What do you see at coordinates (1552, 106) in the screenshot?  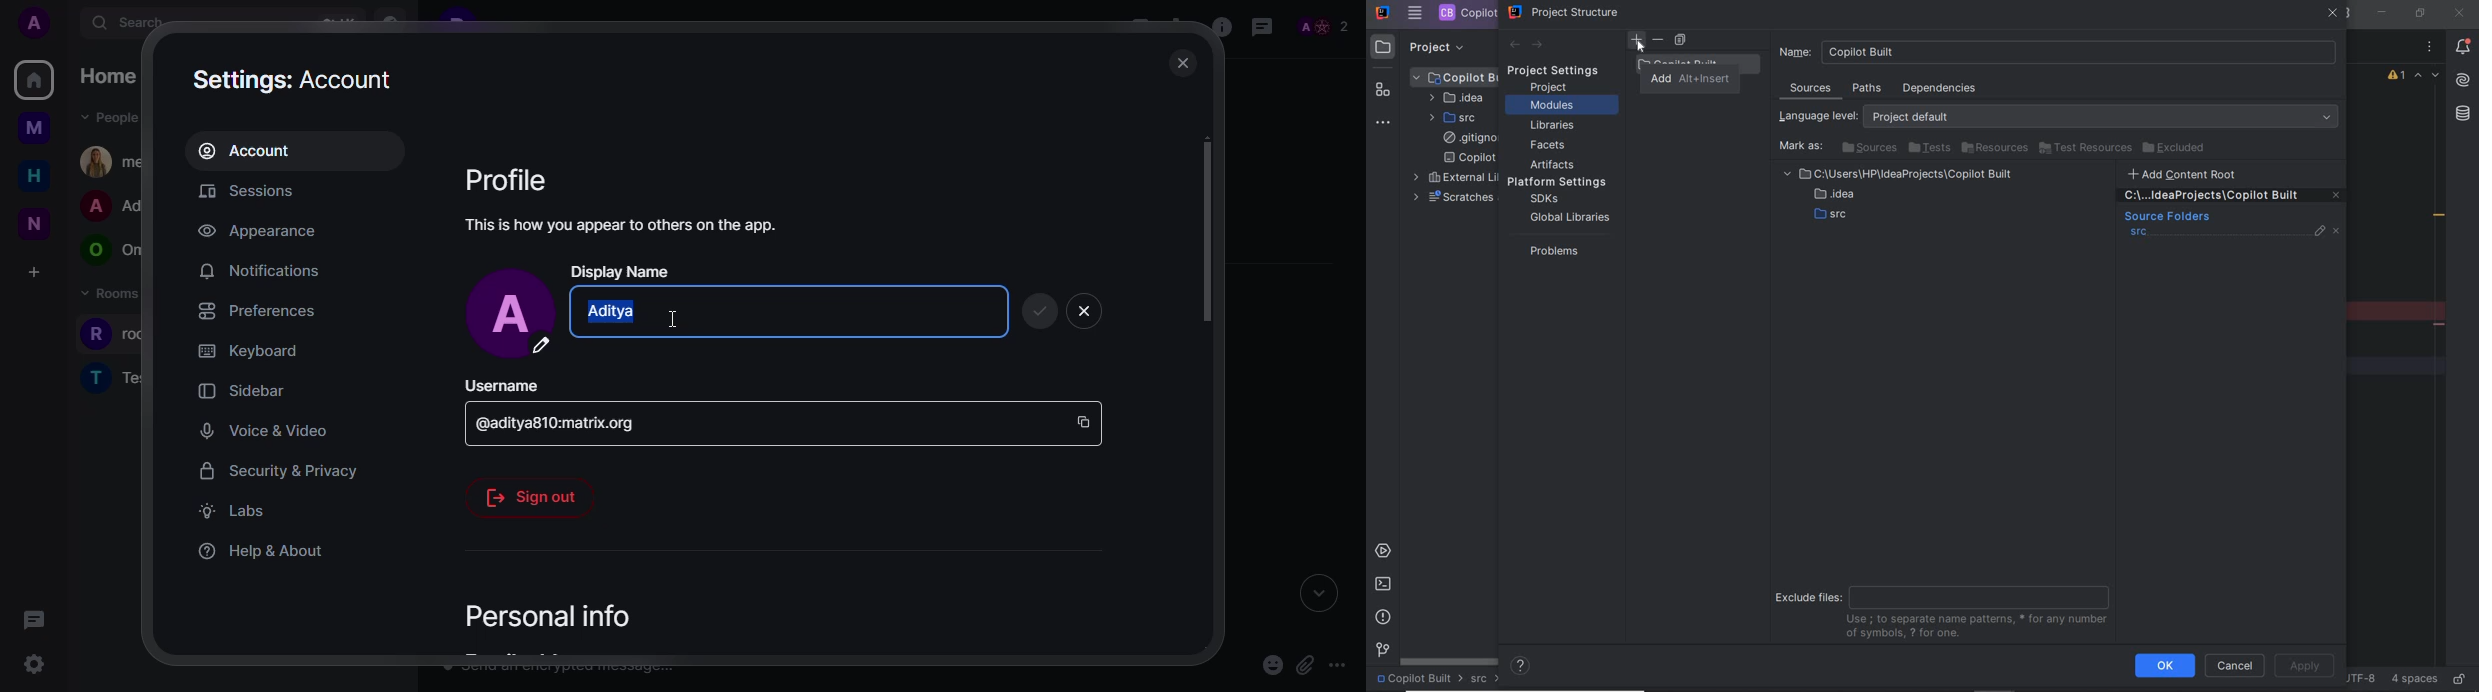 I see `modules` at bounding box center [1552, 106].